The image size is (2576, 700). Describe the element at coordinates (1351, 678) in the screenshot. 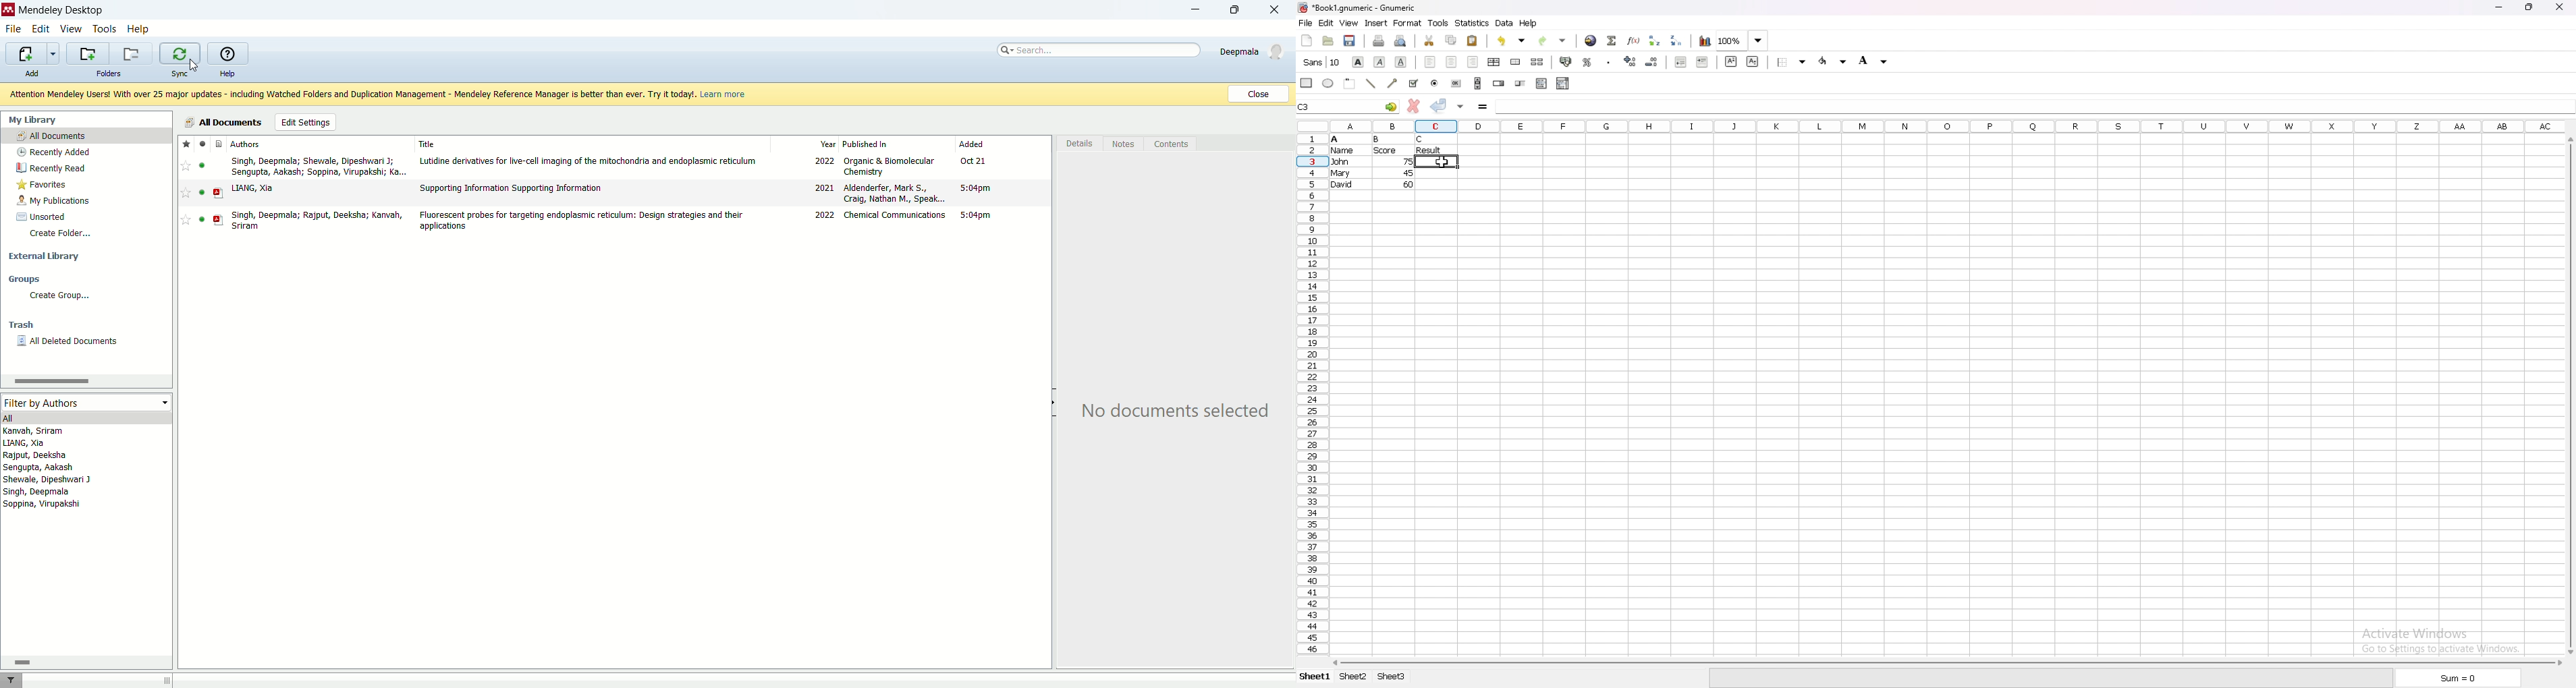

I see `sheet 2` at that location.